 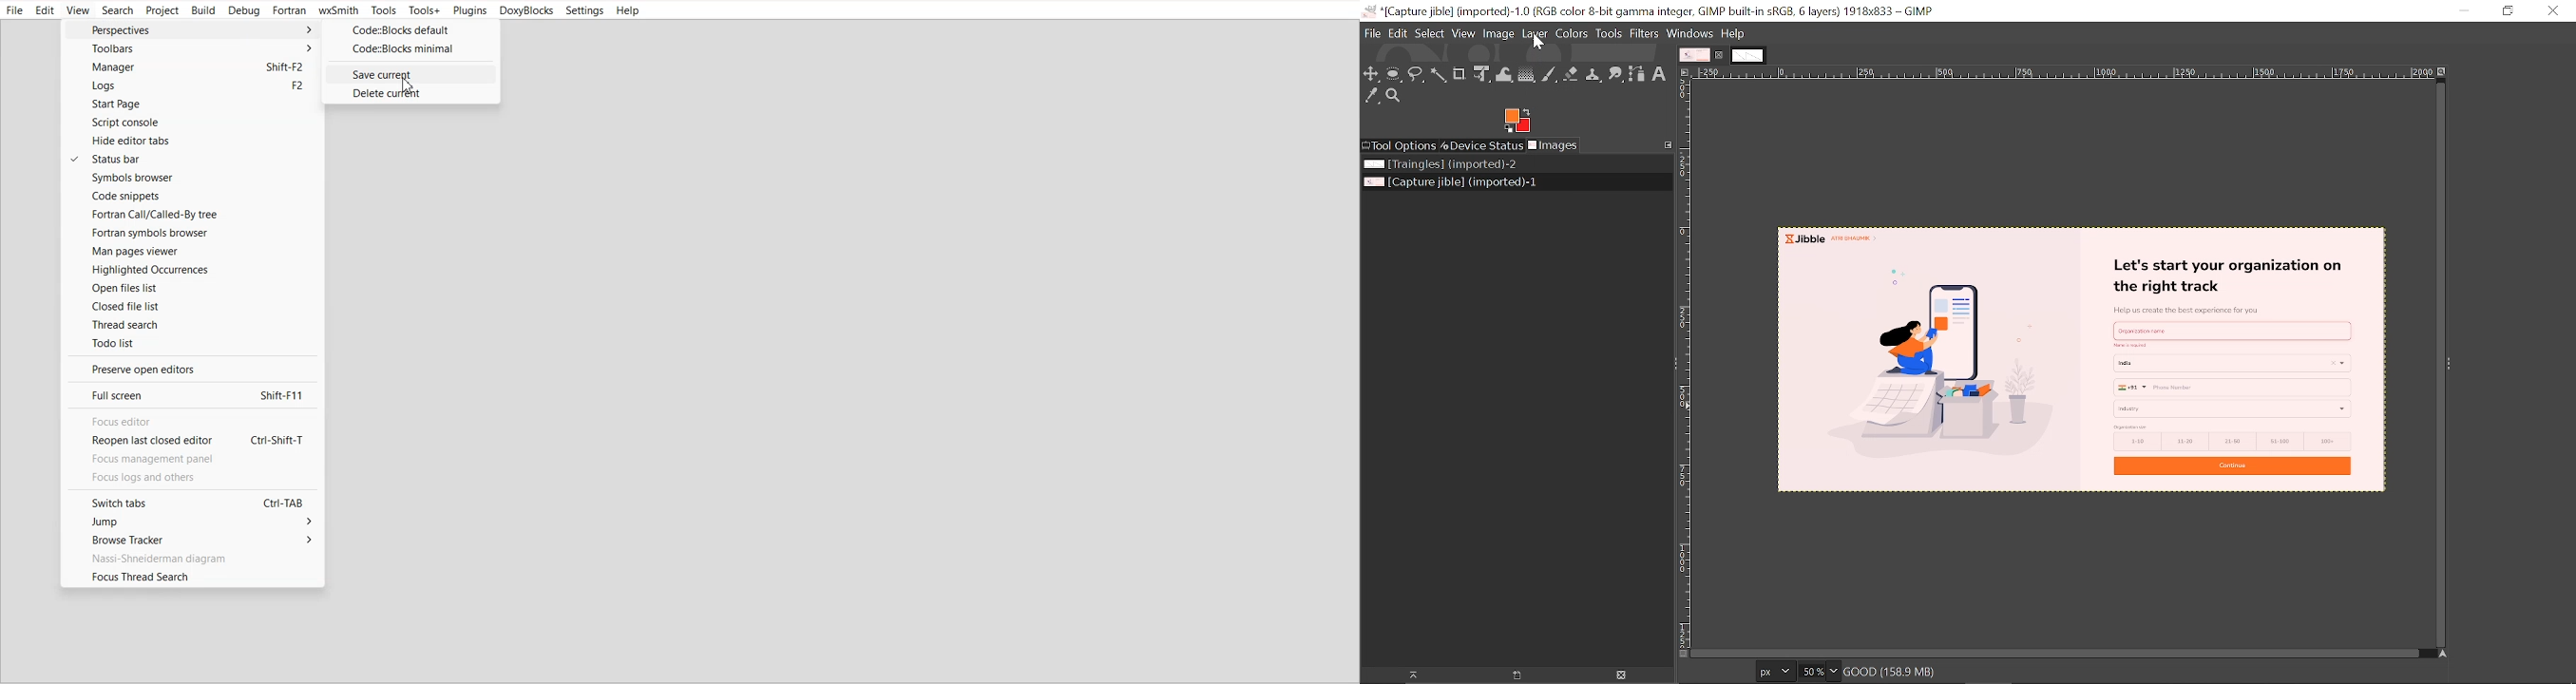 I want to click on Focus Thread Search, so click(x=193, y=577).